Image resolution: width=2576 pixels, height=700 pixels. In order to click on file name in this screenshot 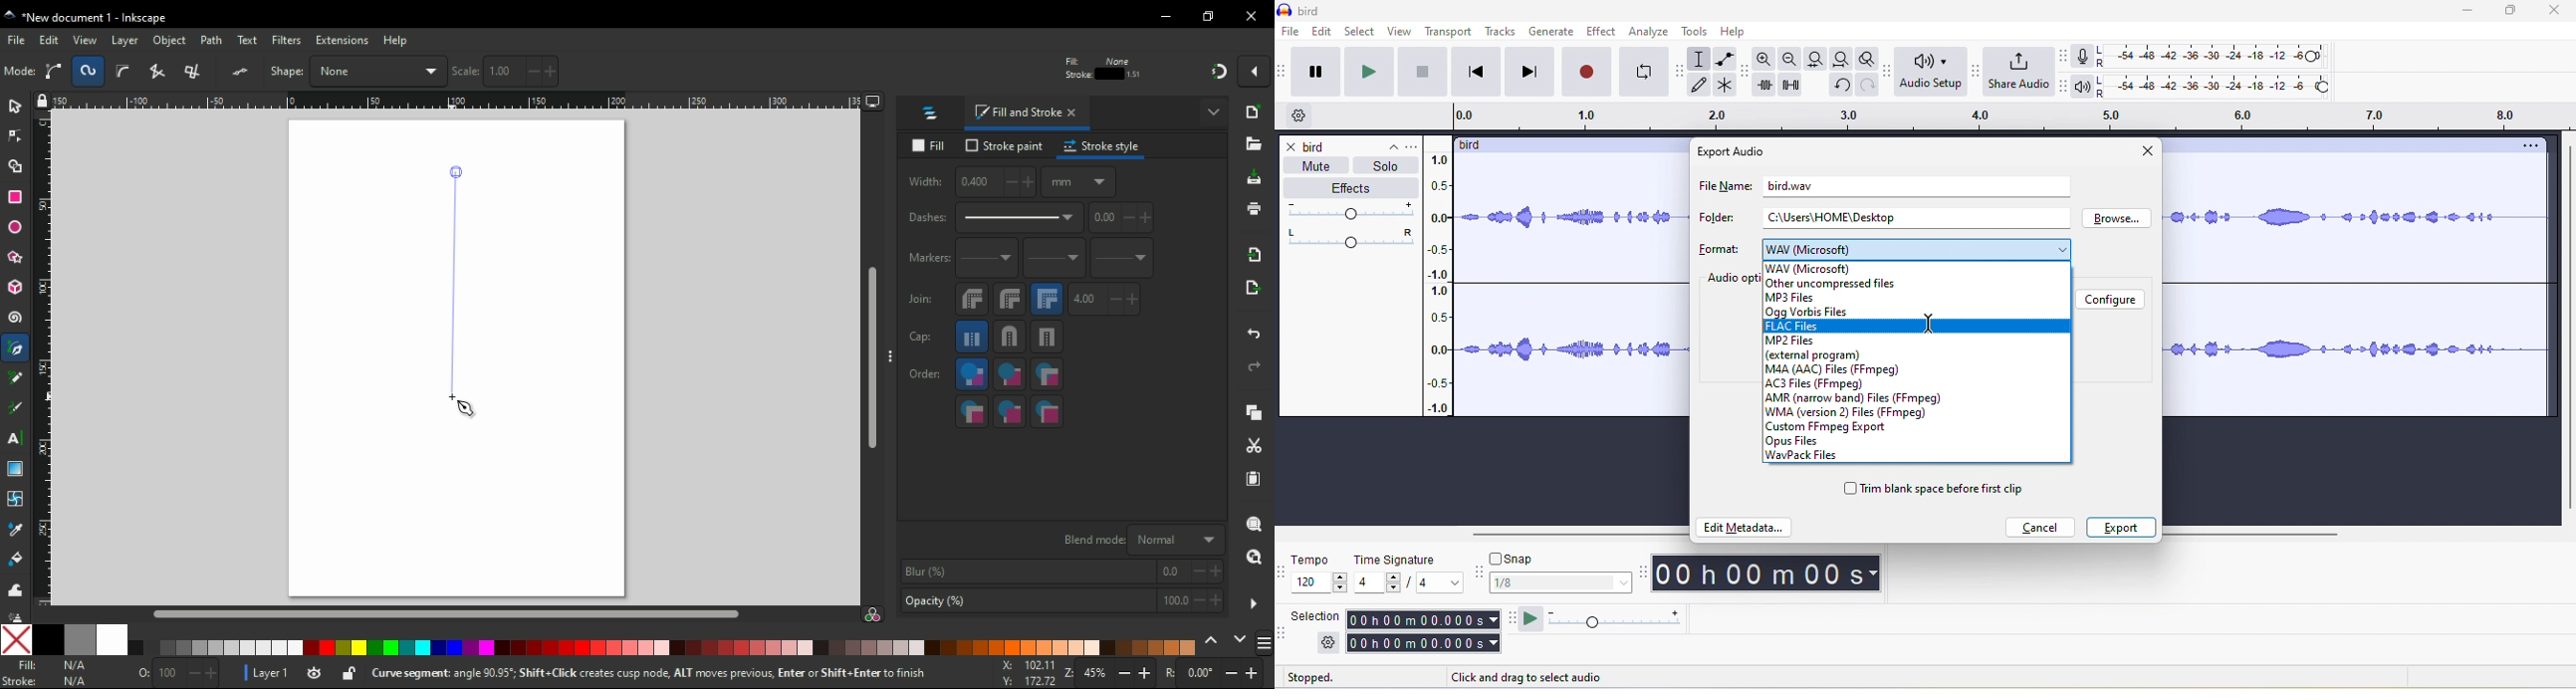, I will do `click(1722, 190)`.